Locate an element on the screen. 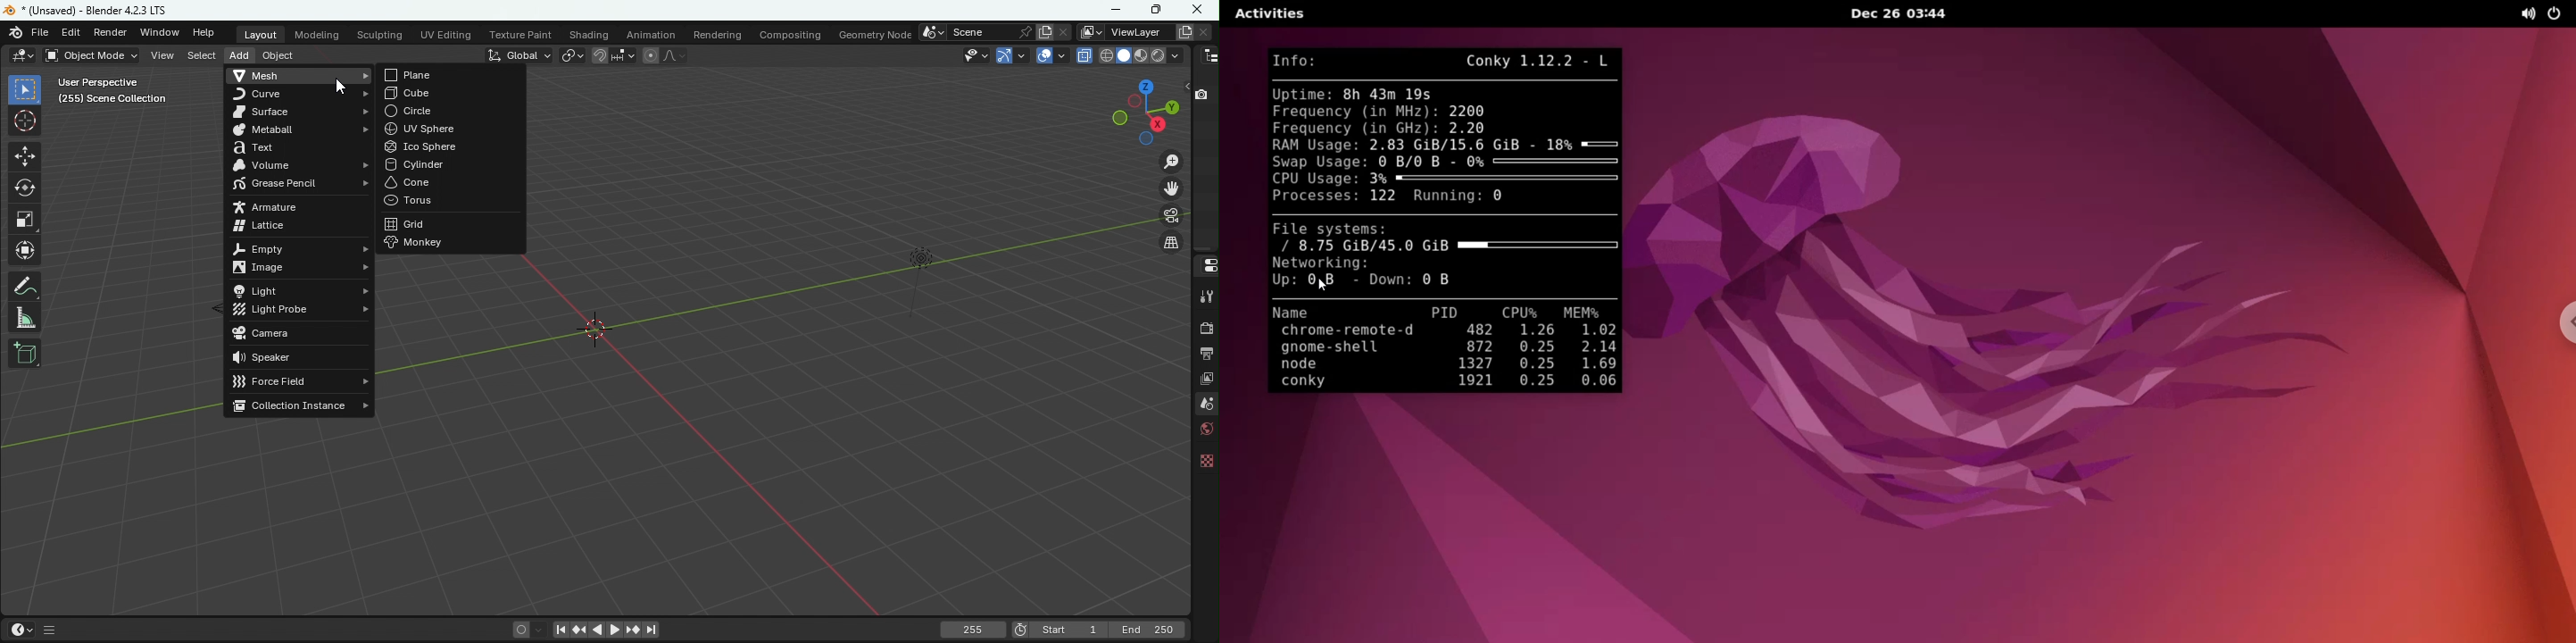 The width and height of the screenshot is (2576, 644). Last frame of playback/rendering range is located at coordinates (1149, 630).